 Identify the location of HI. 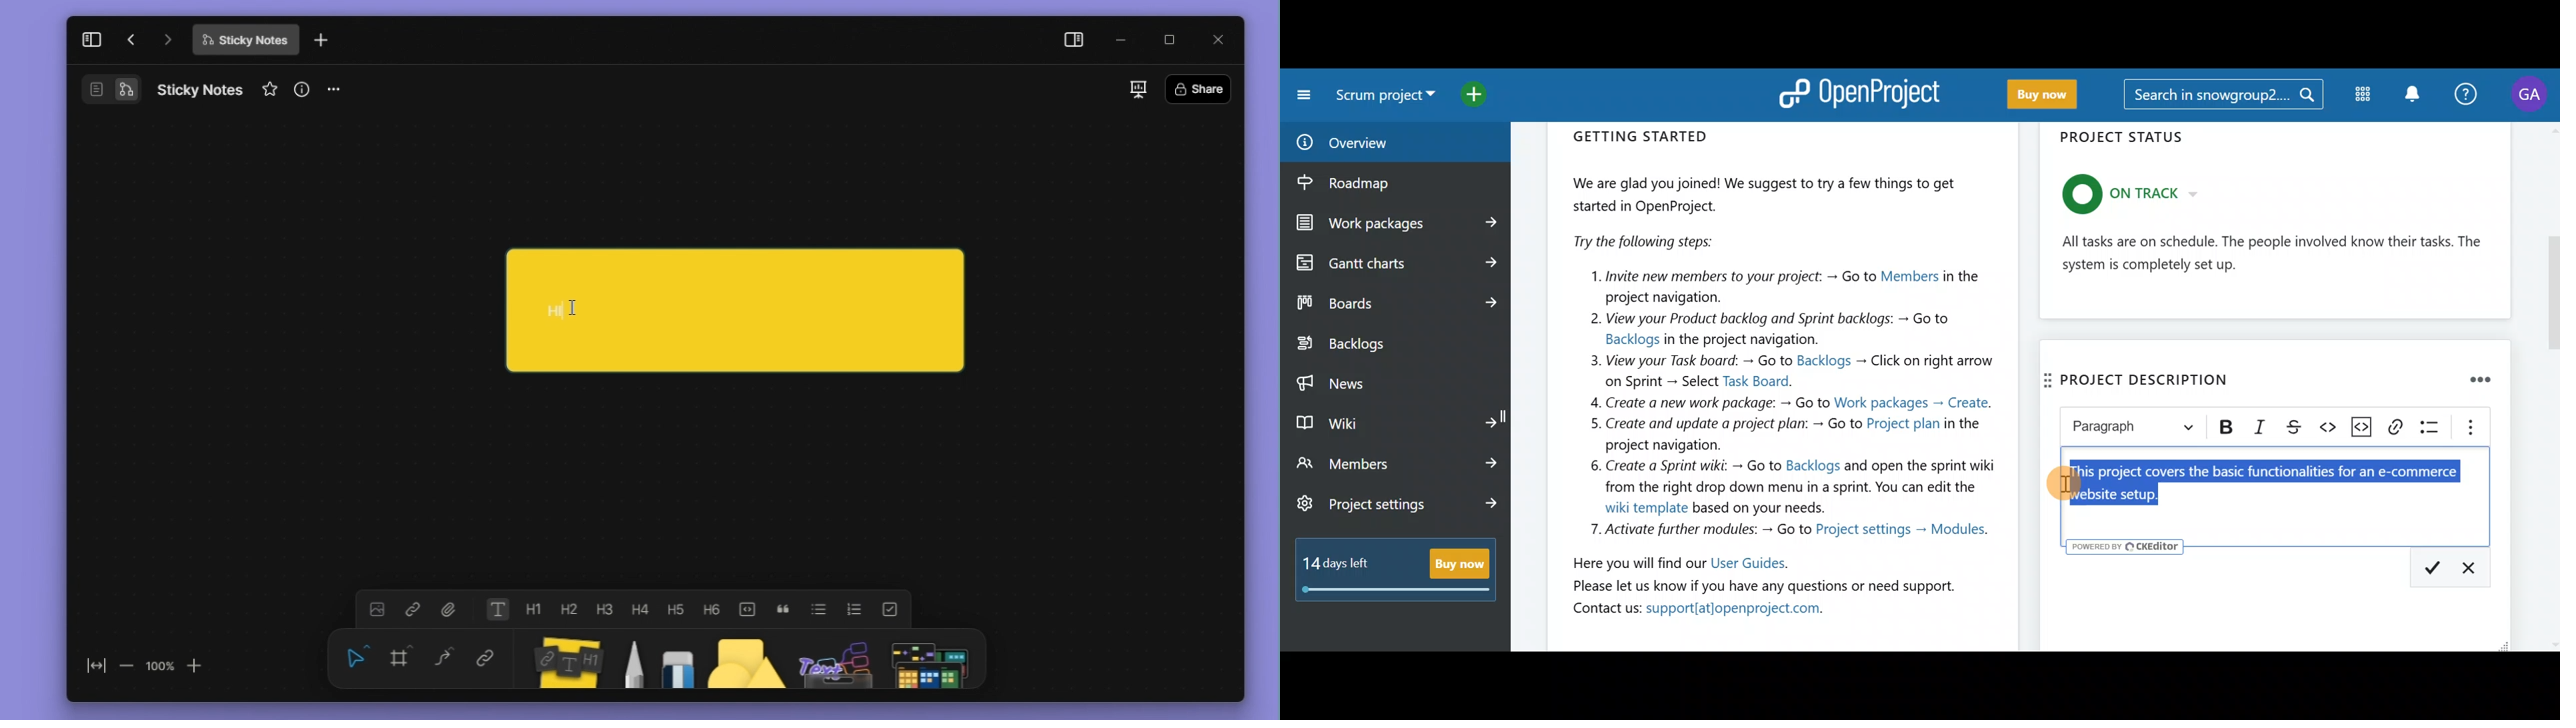
(739, 313).